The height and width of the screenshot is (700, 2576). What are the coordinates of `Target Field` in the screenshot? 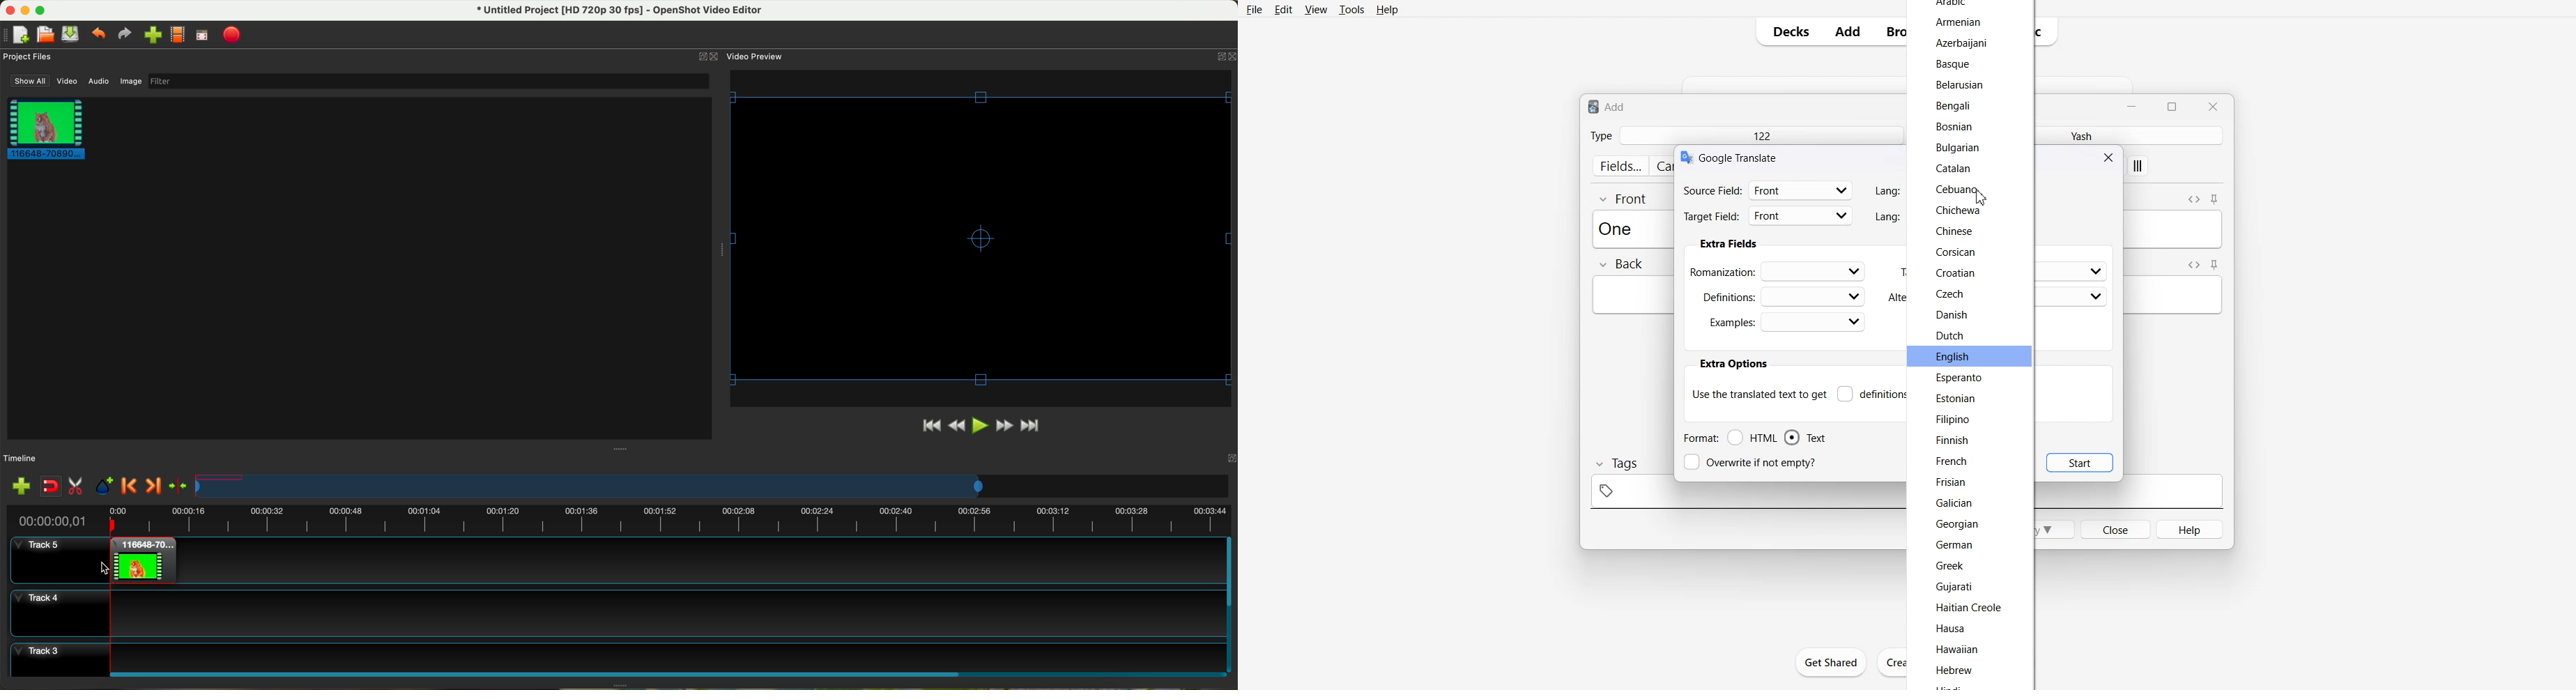 It's located at (1768, 217).